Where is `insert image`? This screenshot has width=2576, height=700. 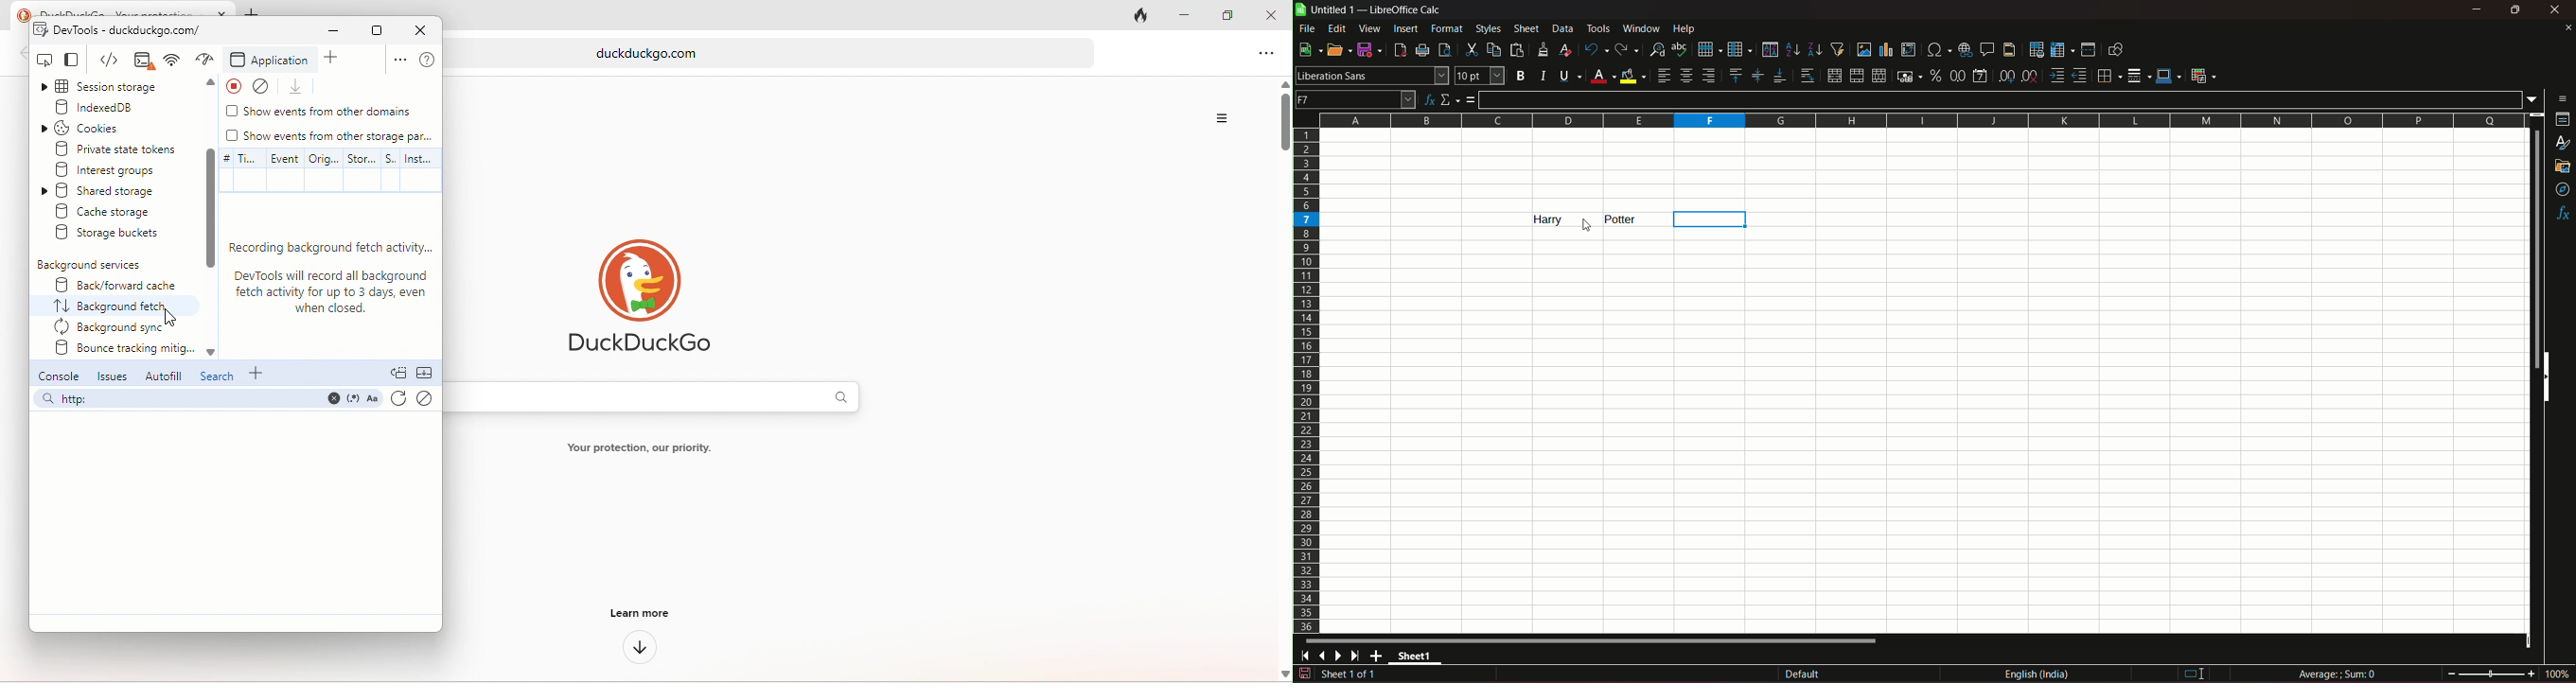
insert image is located at coordinates (1864, 49).